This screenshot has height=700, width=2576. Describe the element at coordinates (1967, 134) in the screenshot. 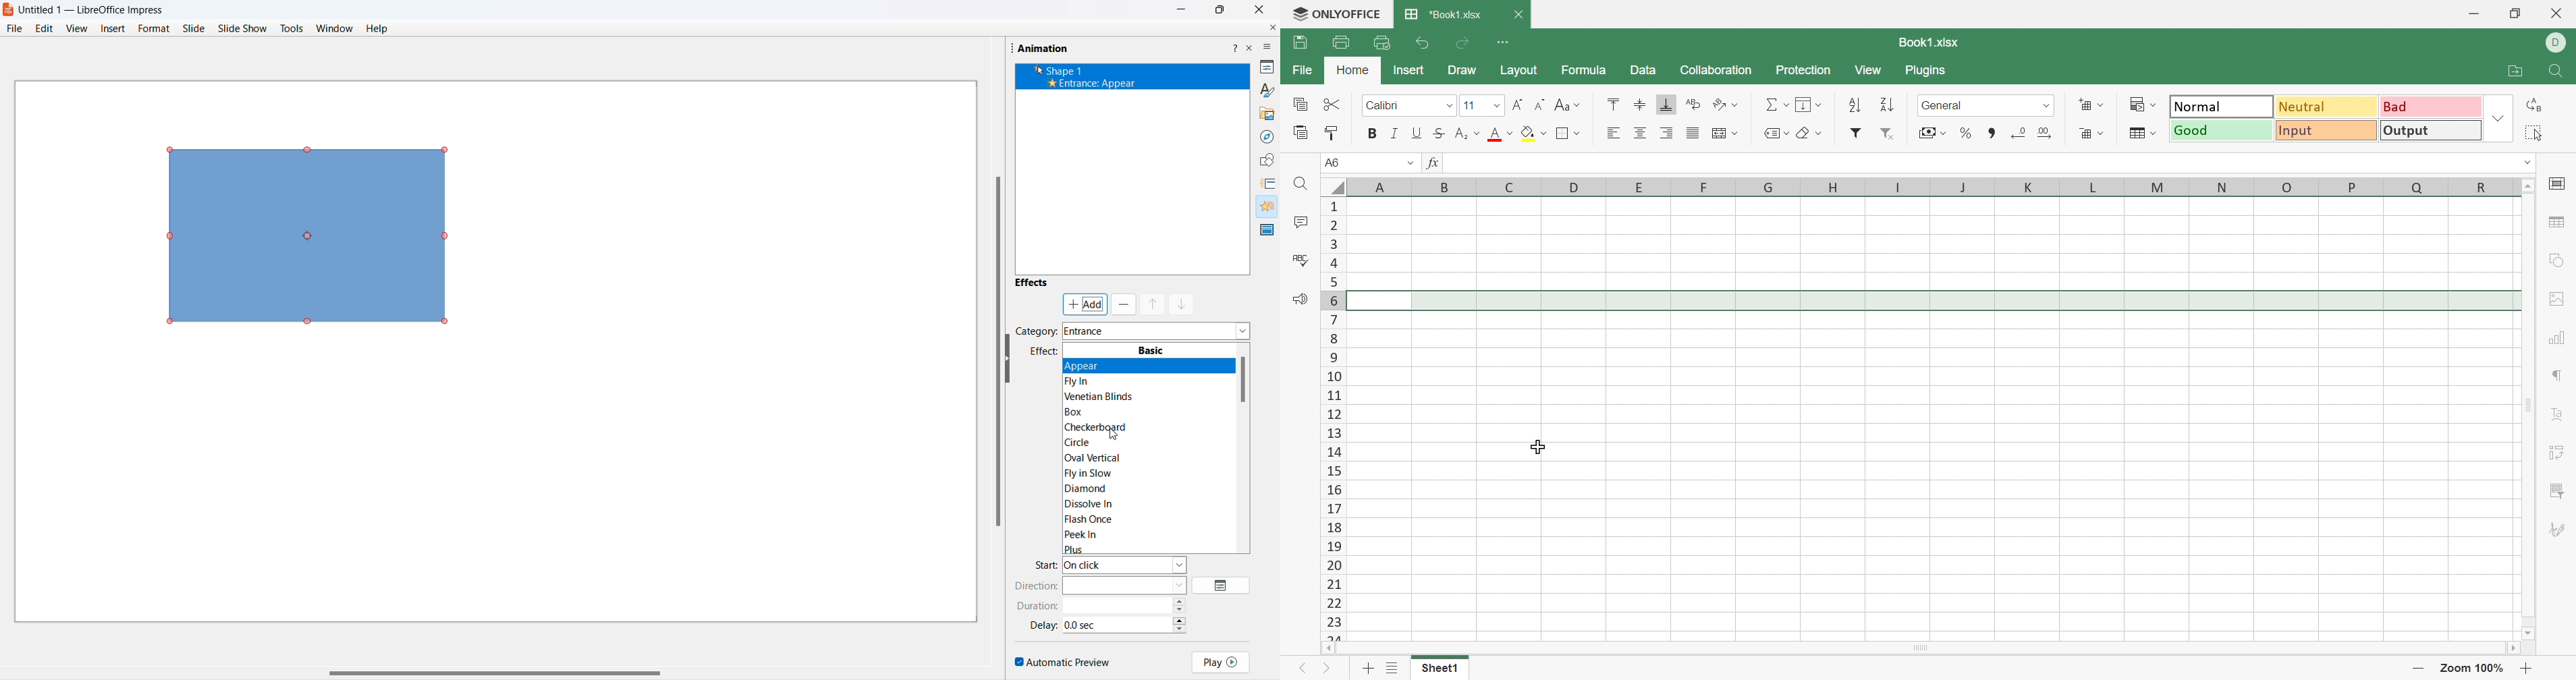

I see `Percentage style` at that location.